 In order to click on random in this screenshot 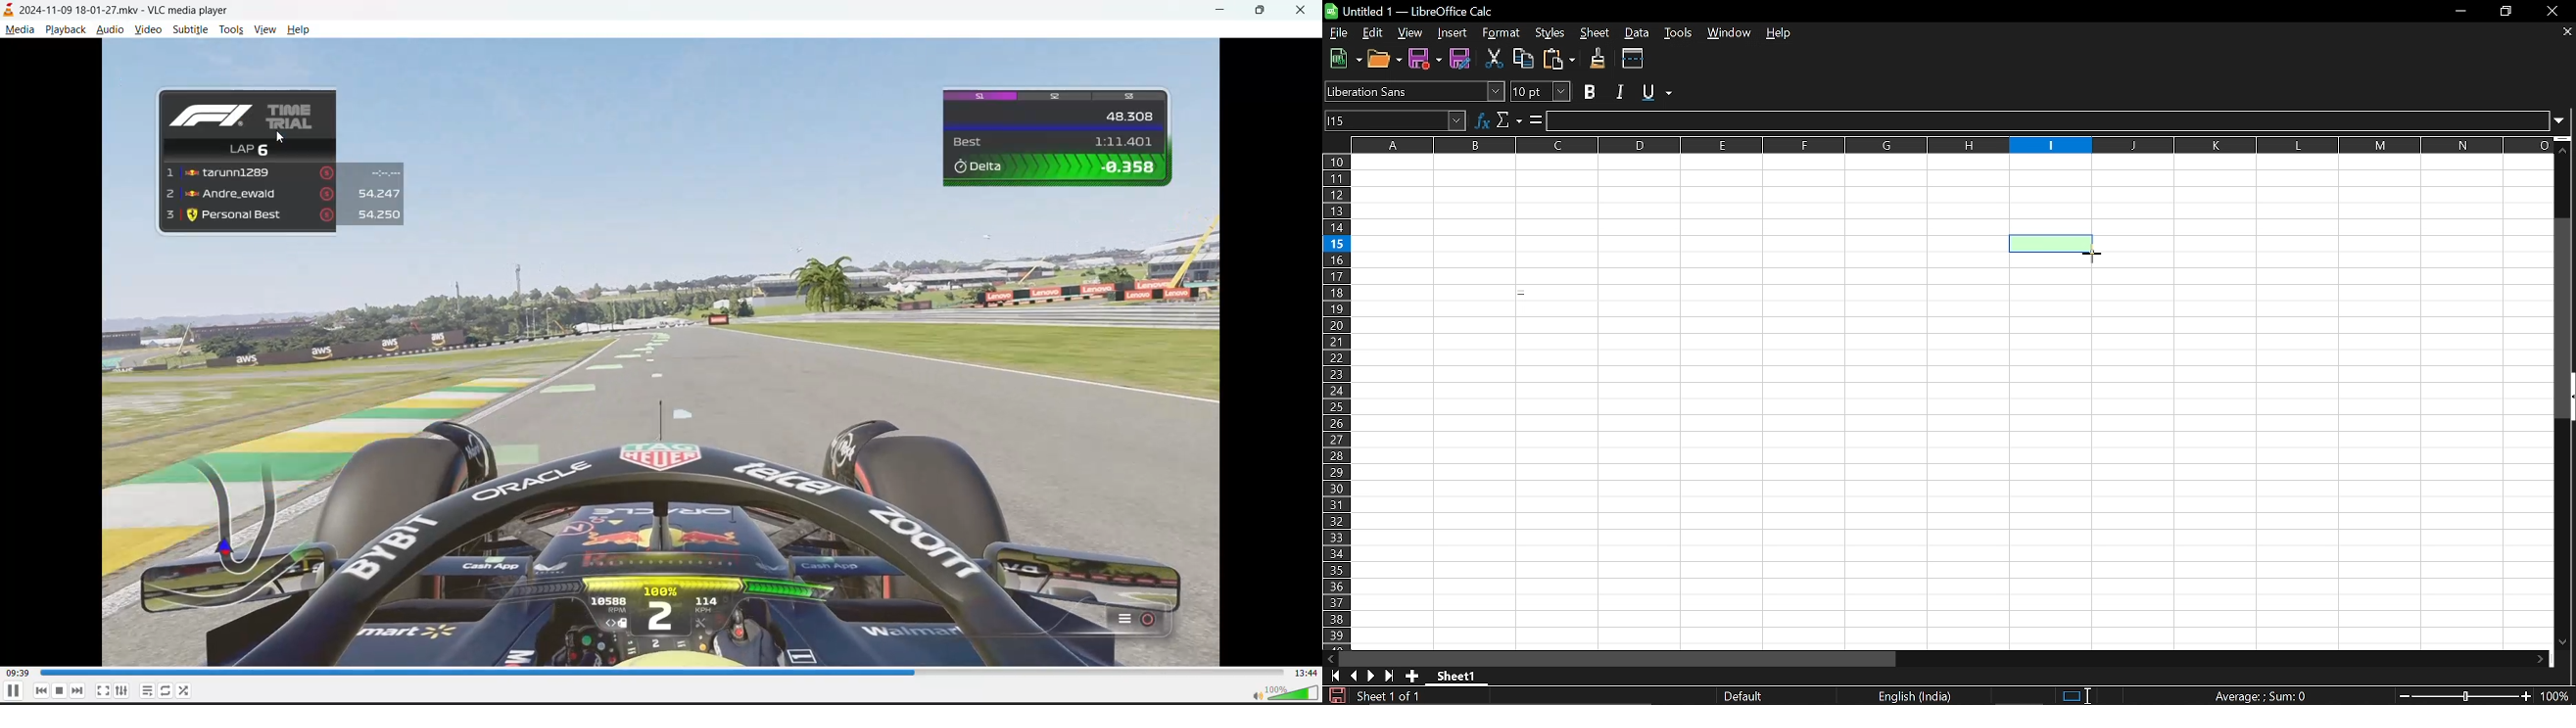, I will do `click(185, 690)`.